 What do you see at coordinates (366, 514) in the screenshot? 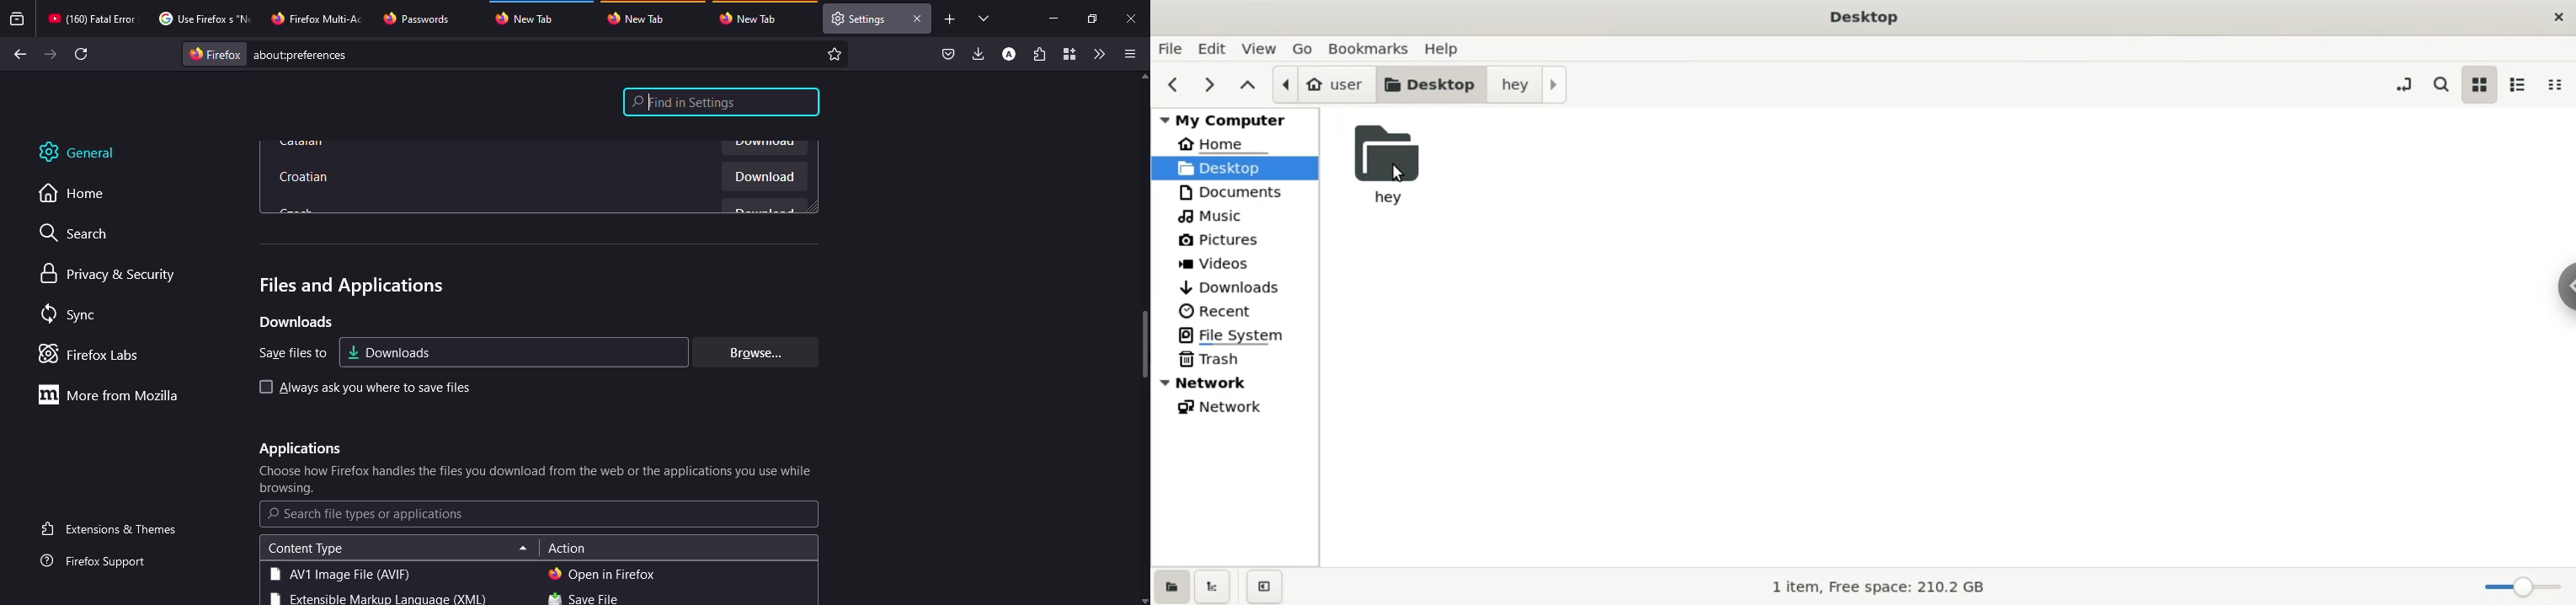
I see `search` at bounding box center [366, 514].